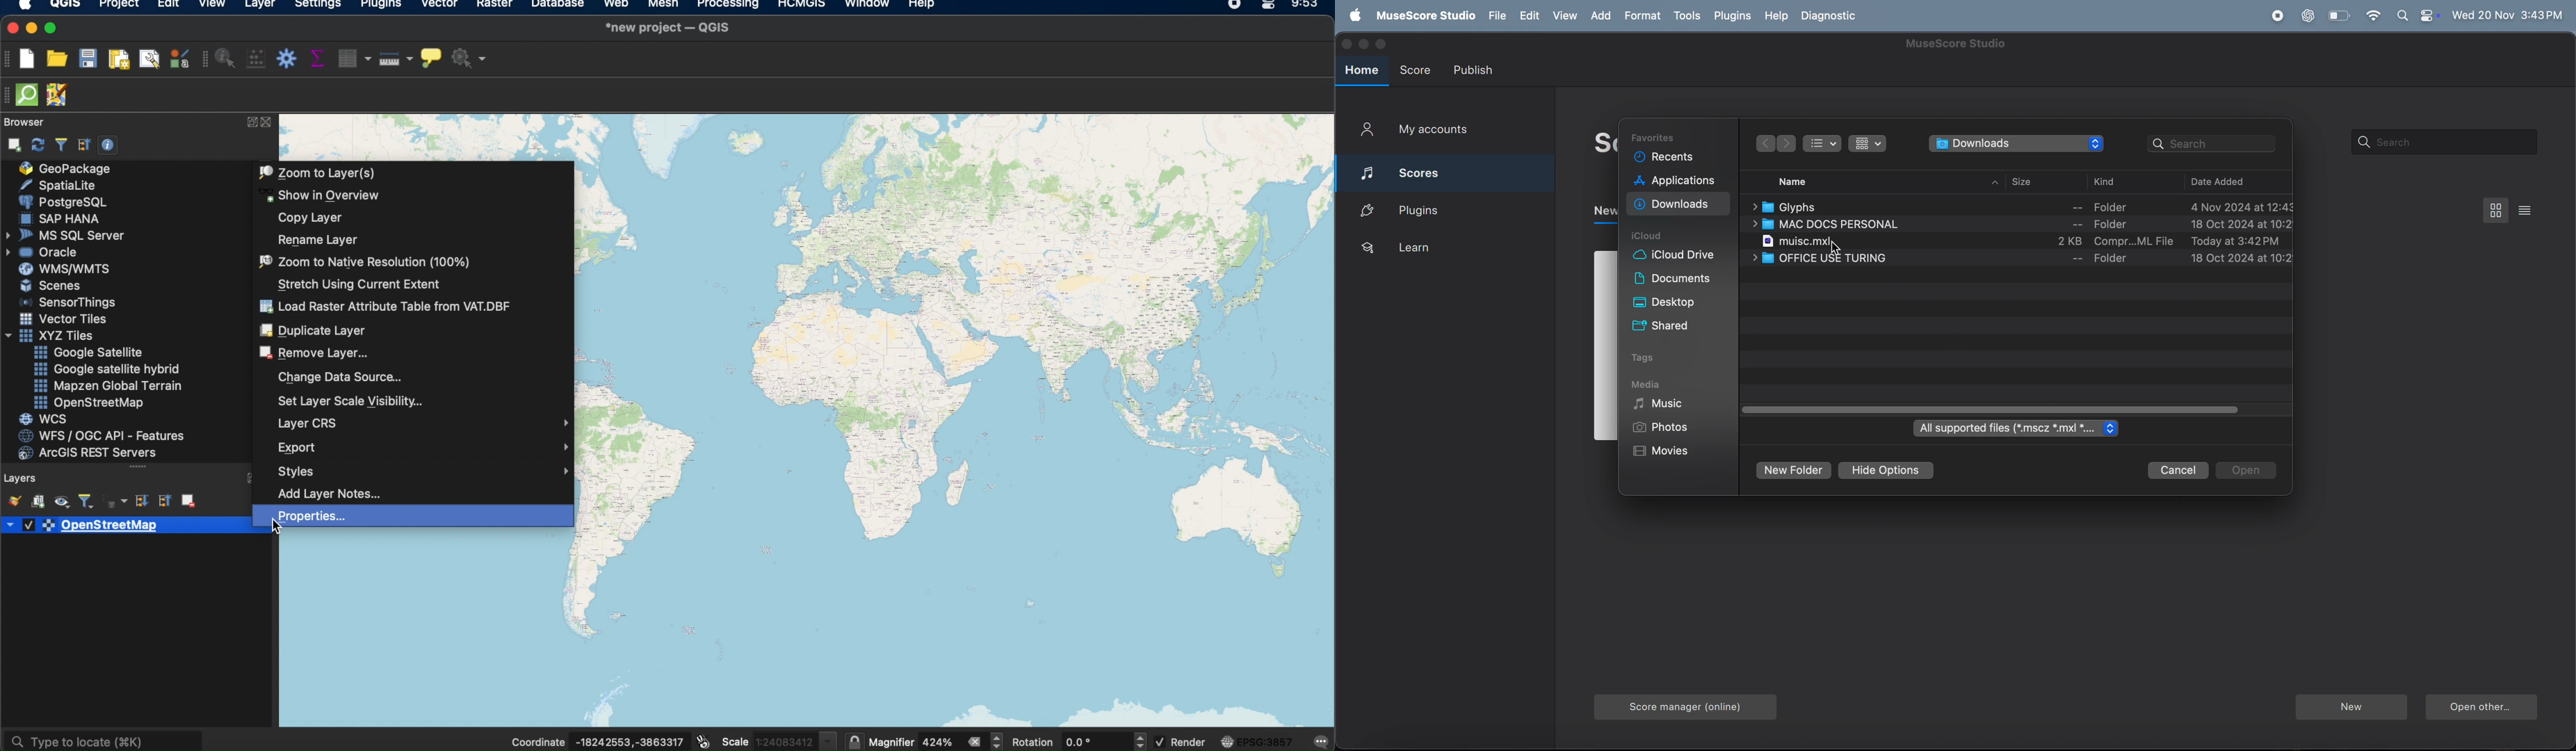 The image size is (2576, 756). I want to click on cursor, so click(1835, 249).